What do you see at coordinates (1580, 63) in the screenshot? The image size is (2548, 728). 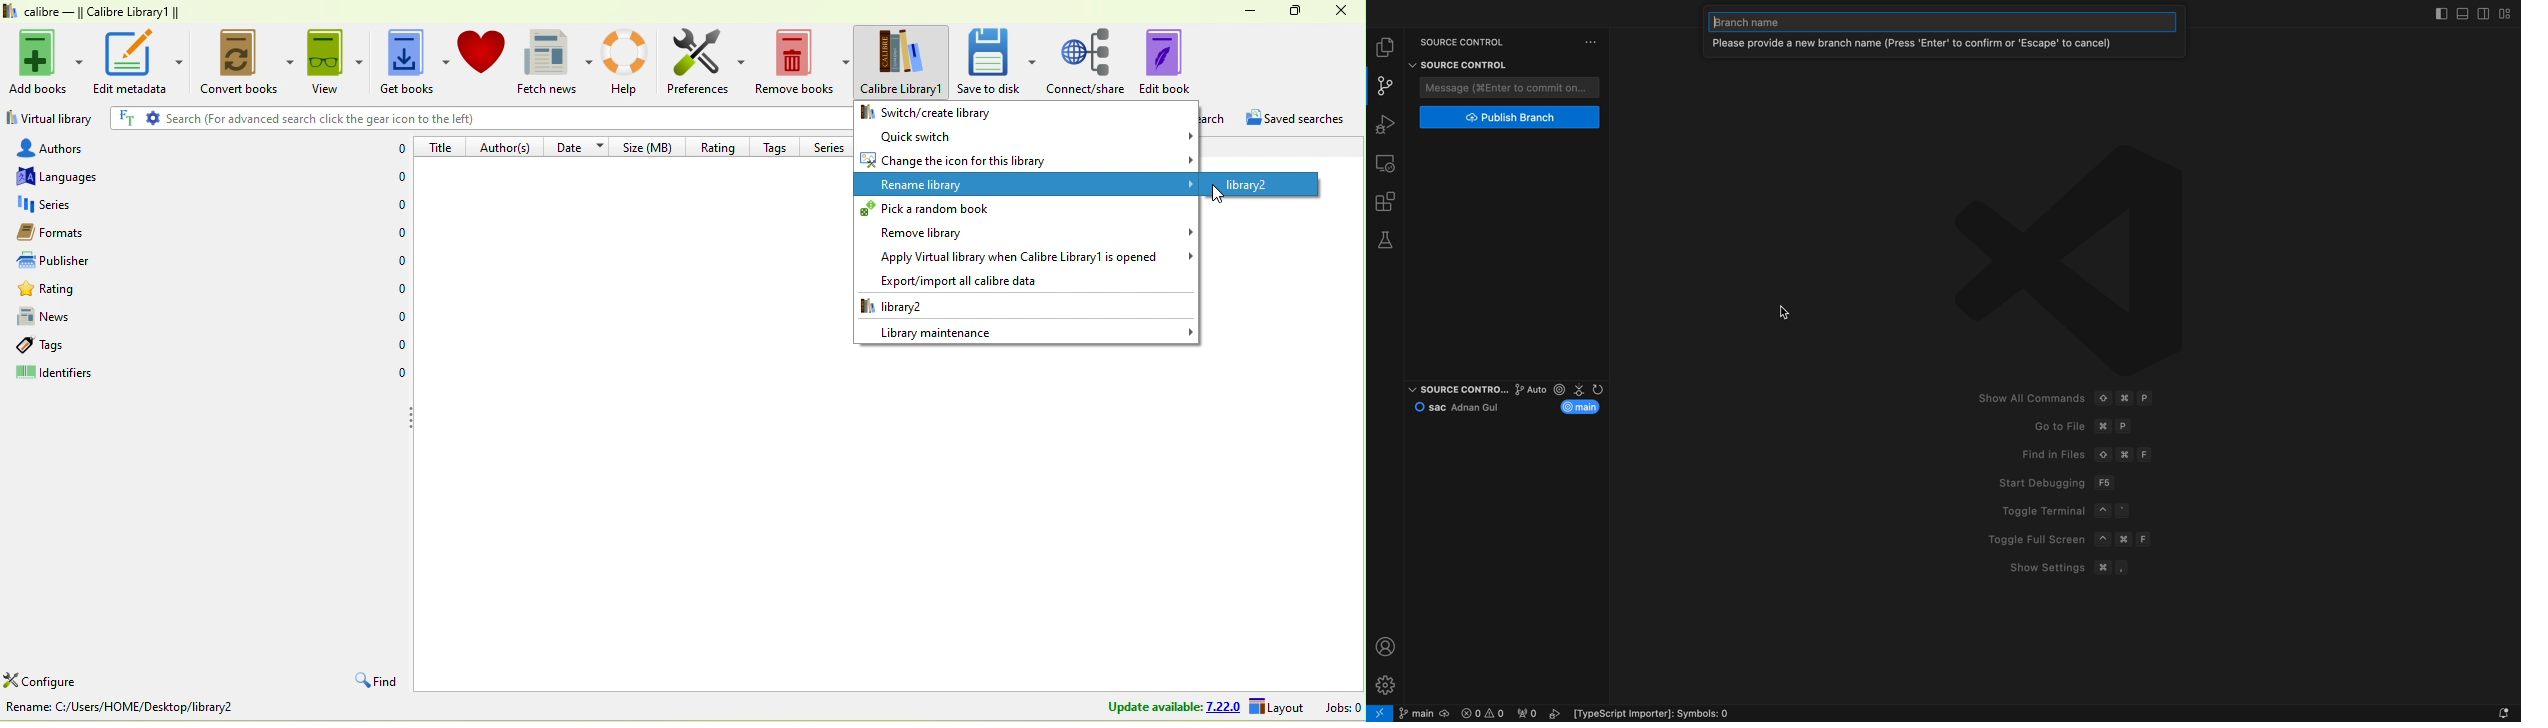 I see `restart` at bounding box center [1580, 63].